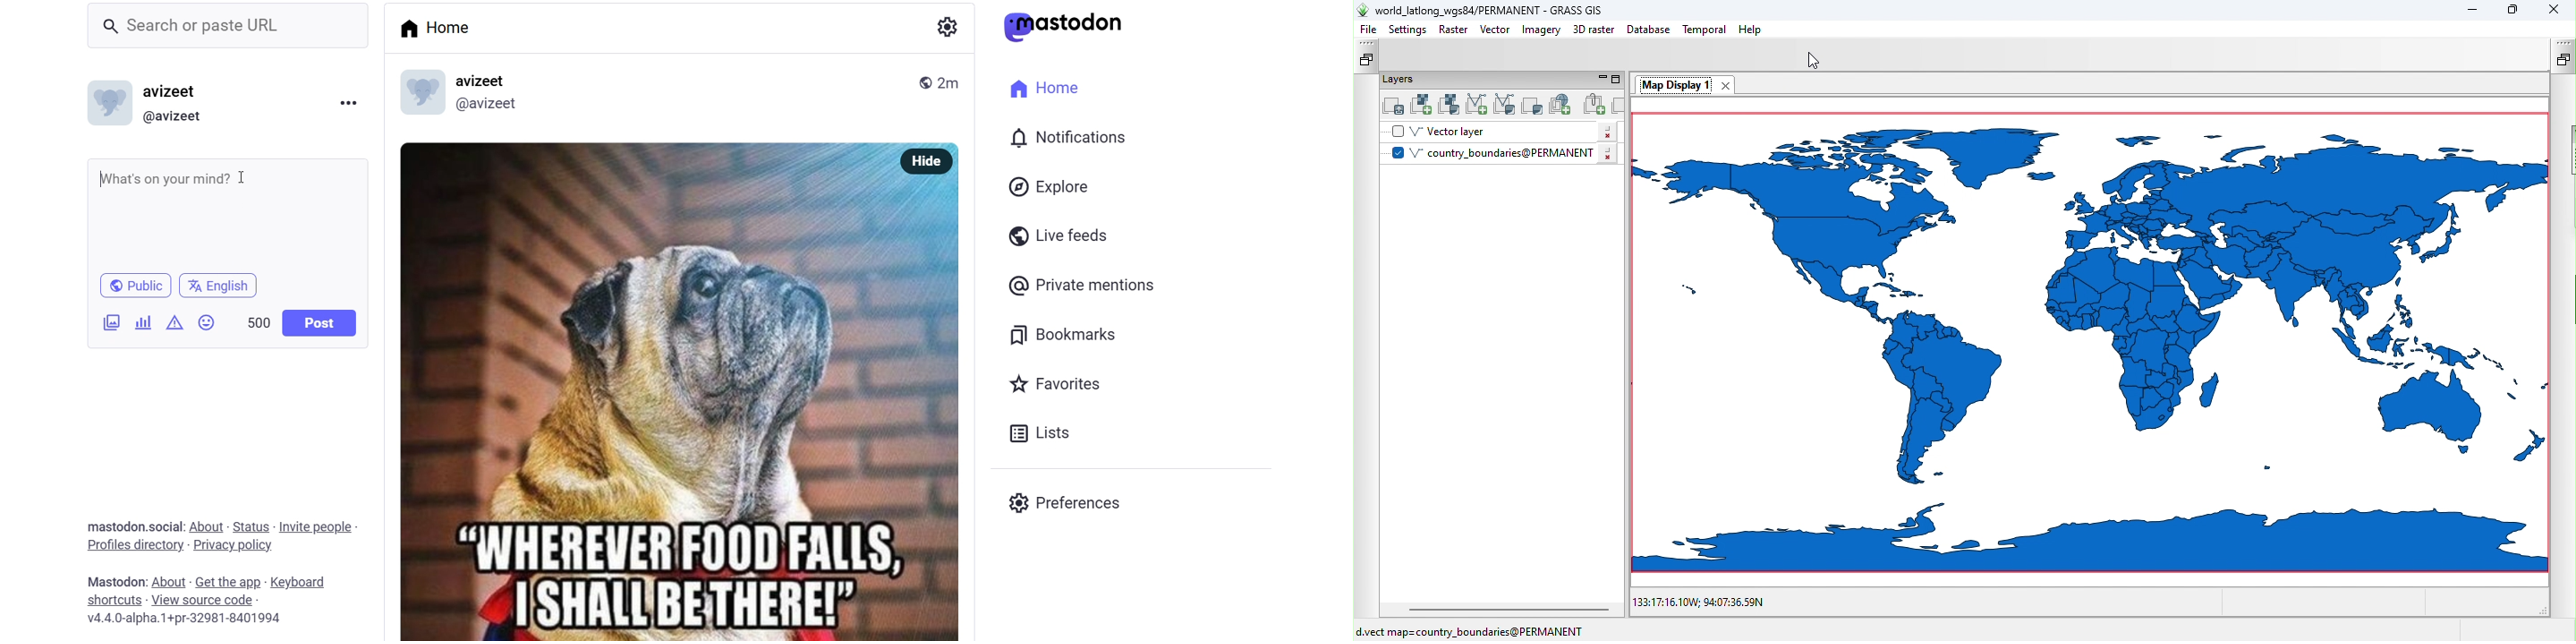 This screenshot has width=2576, height=644. I want to click on social, so click(167, 526).